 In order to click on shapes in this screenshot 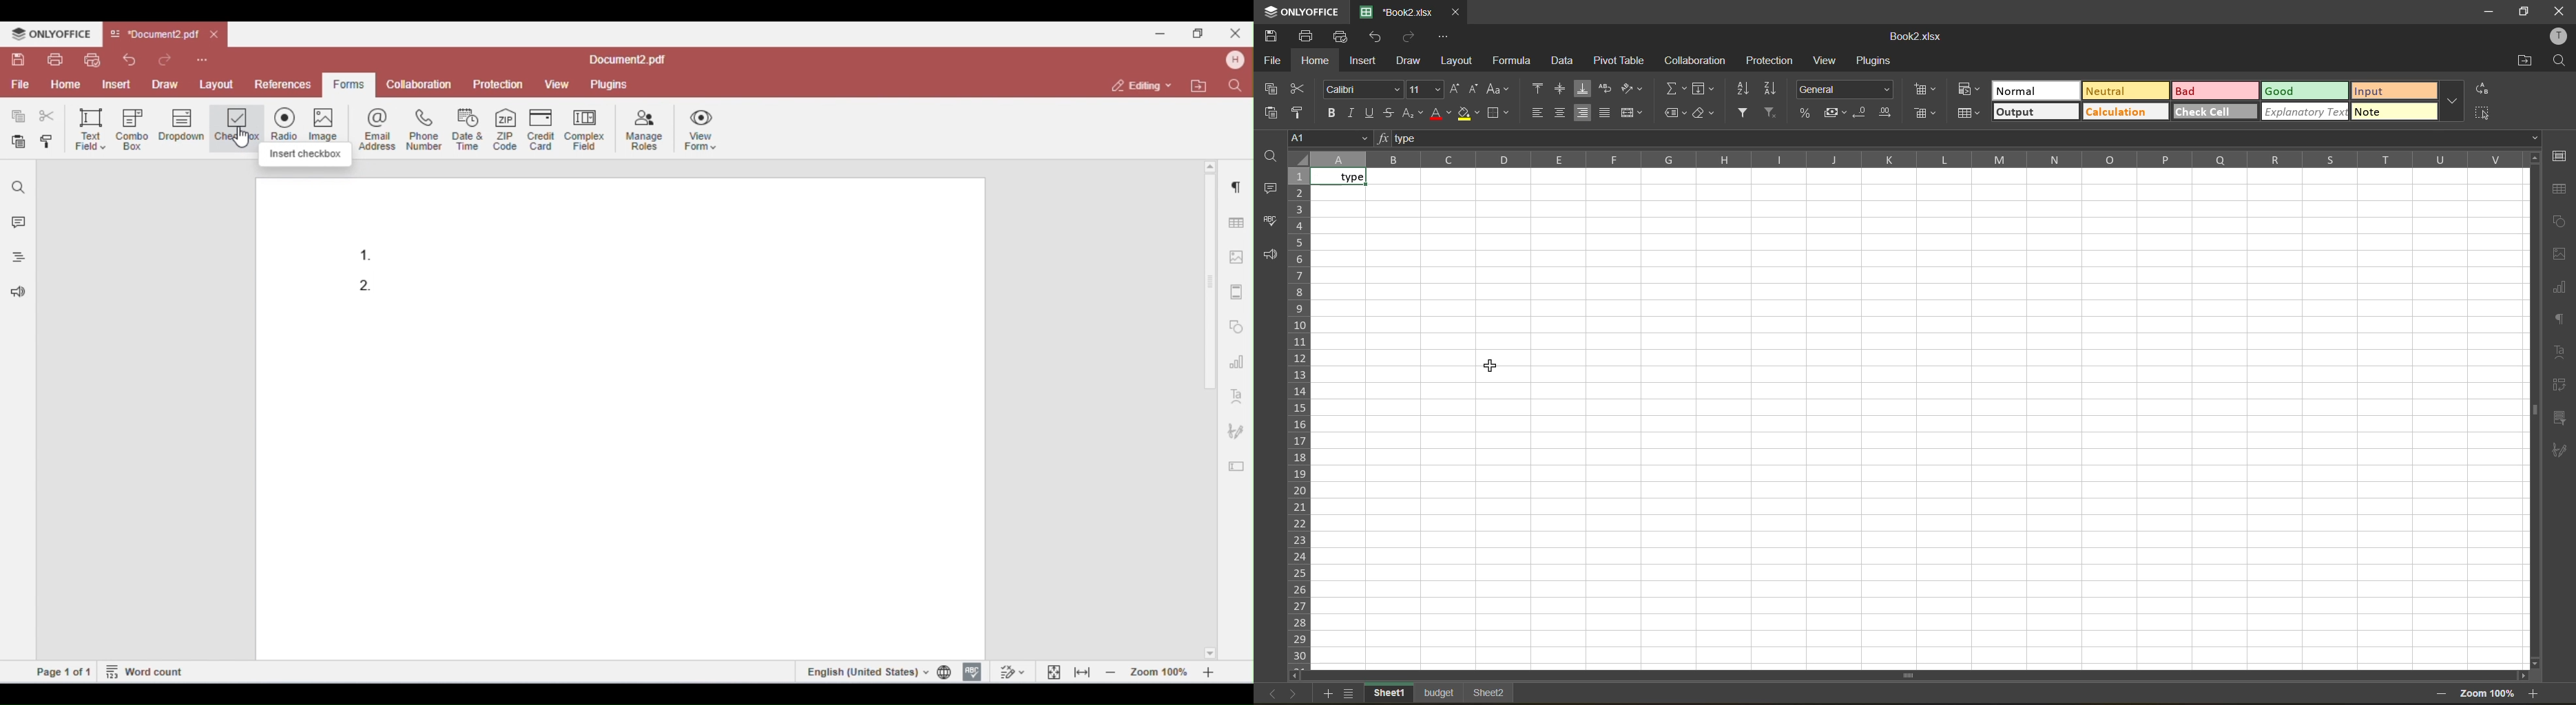, I will do `click(2557, 222)`.